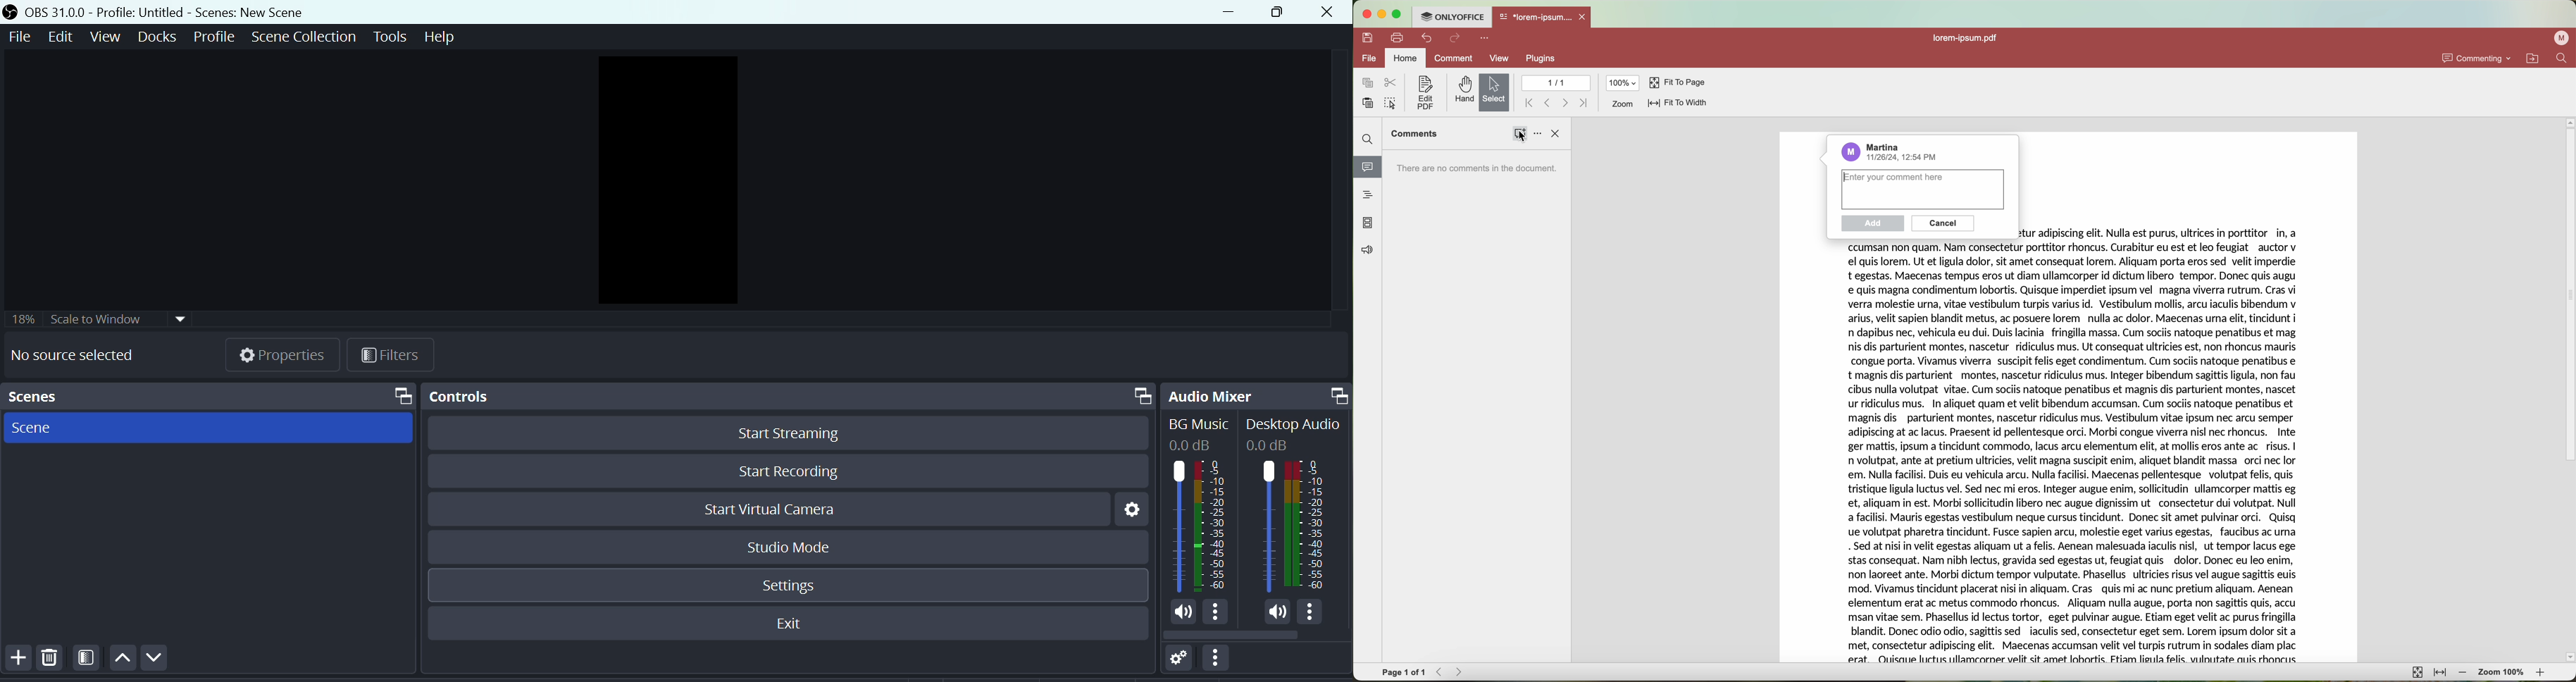 Image resolution: width=2576 pixels, height=700 pixels. I want to click on Edit, so click(60, 38).